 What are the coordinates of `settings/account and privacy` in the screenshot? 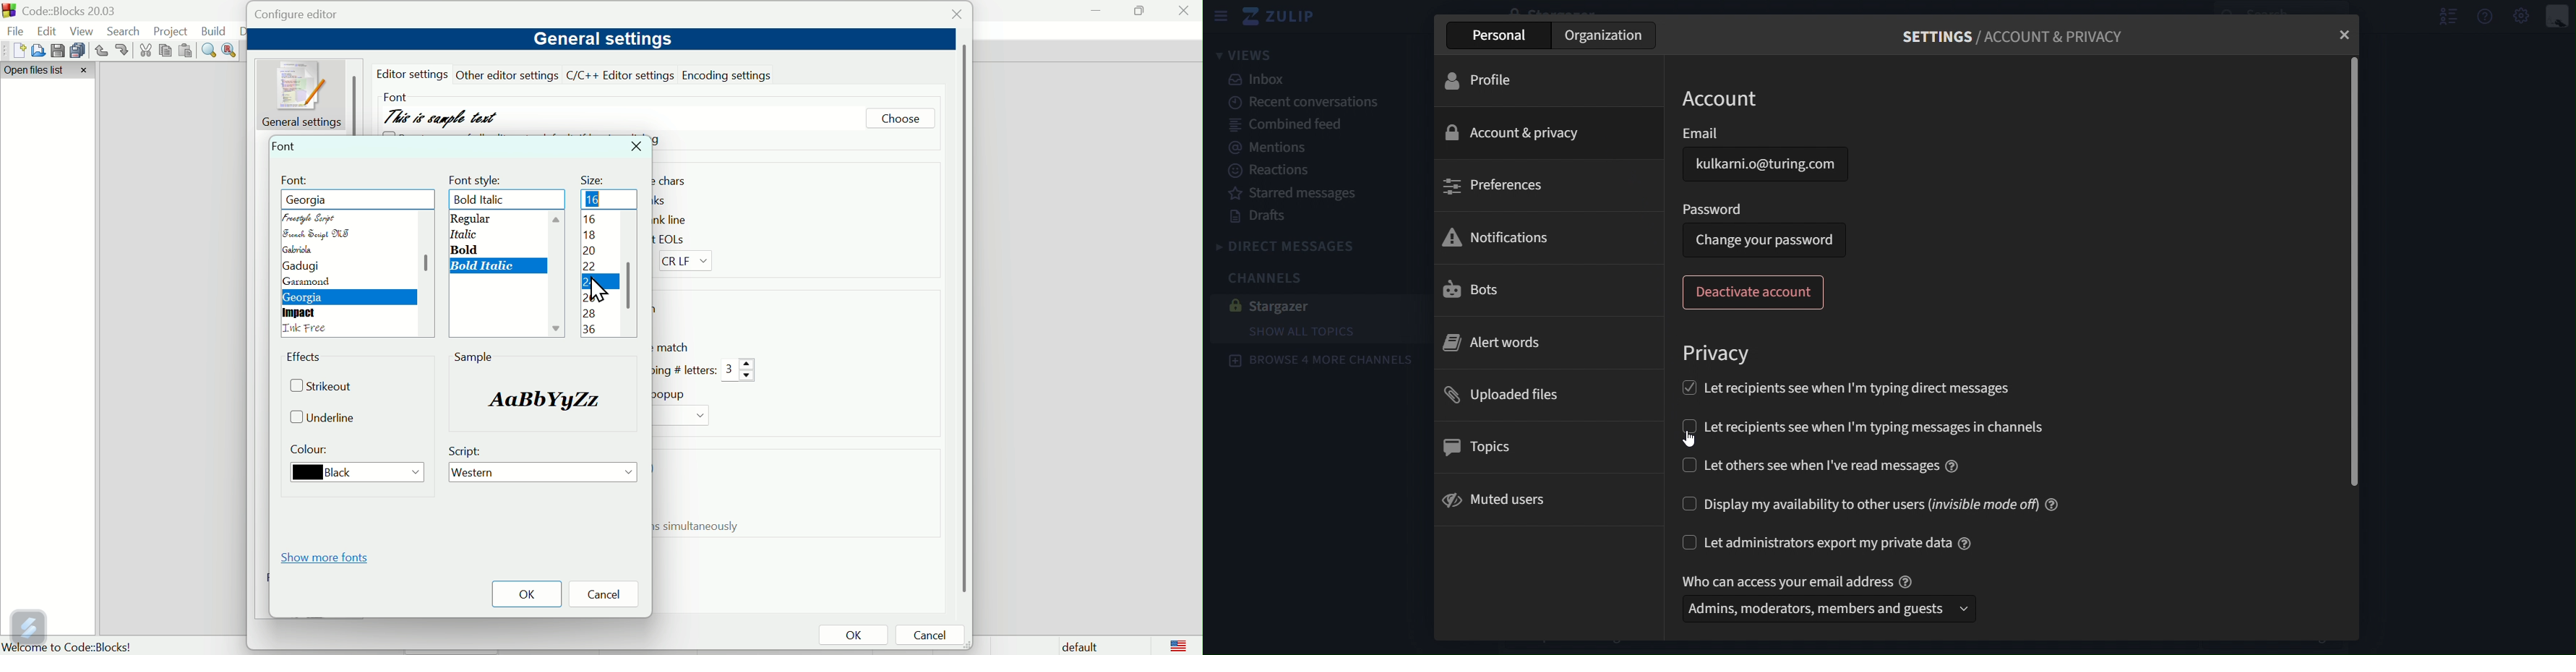 It's located at (2034, 35).